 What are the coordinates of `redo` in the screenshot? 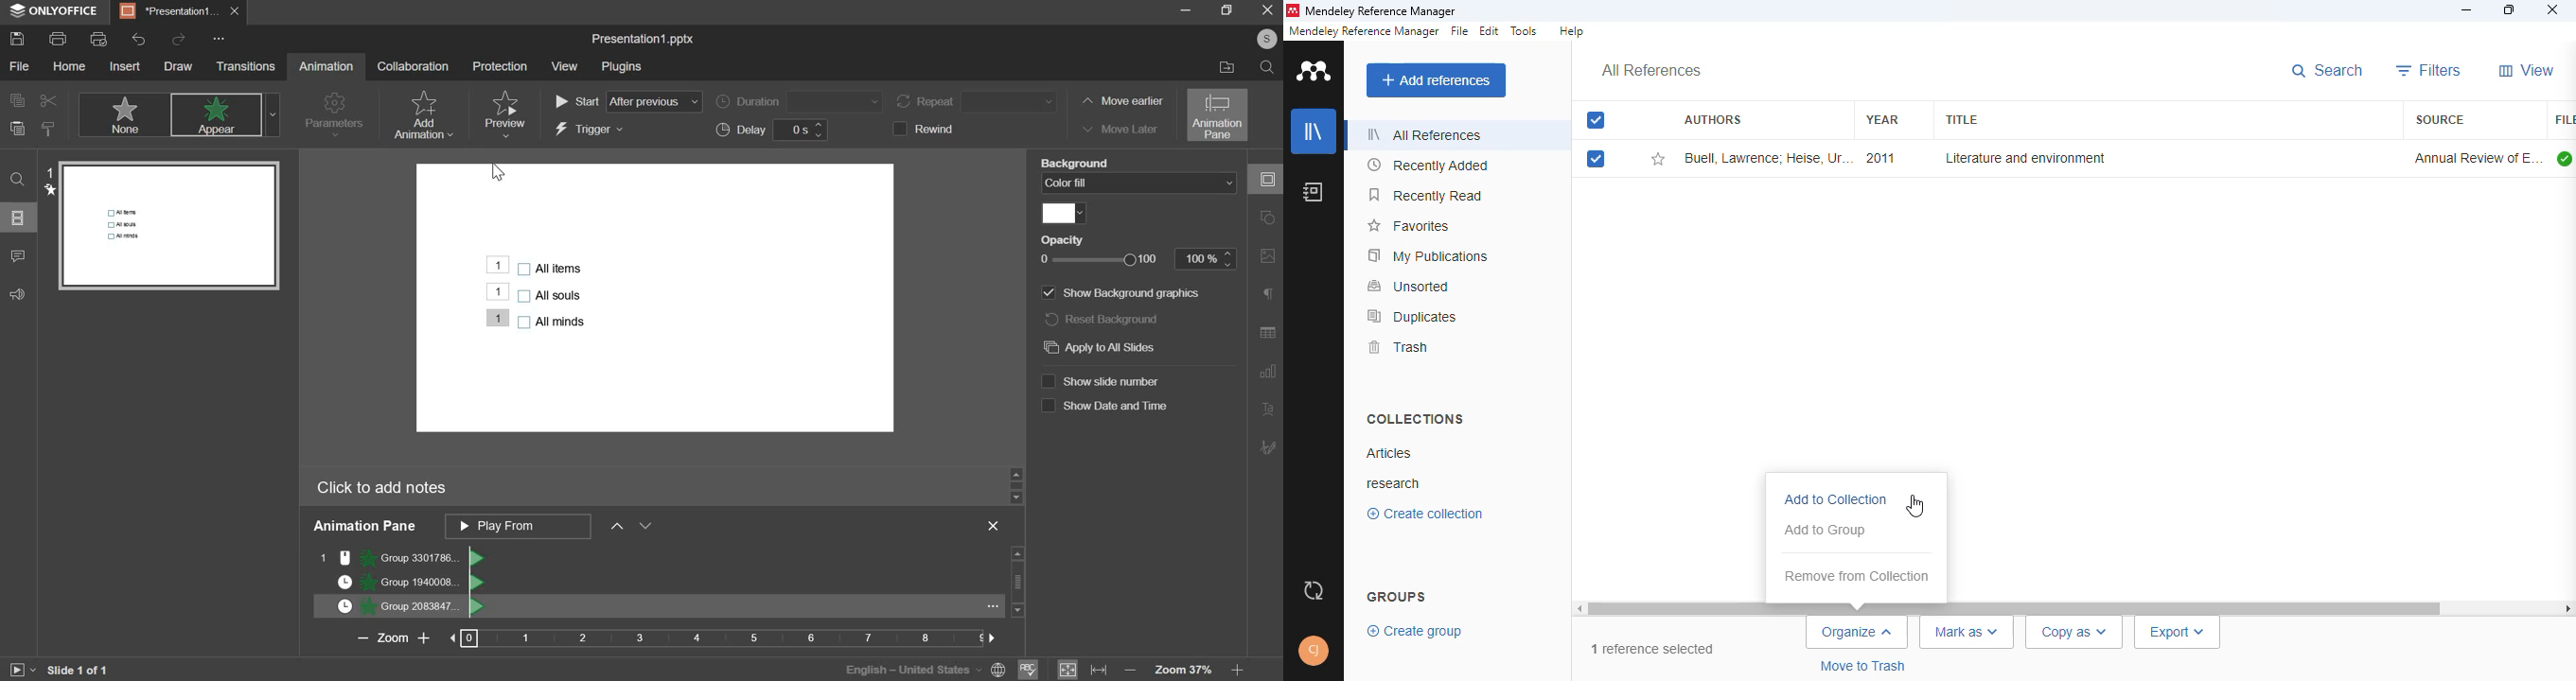 It's located at (177, 38).